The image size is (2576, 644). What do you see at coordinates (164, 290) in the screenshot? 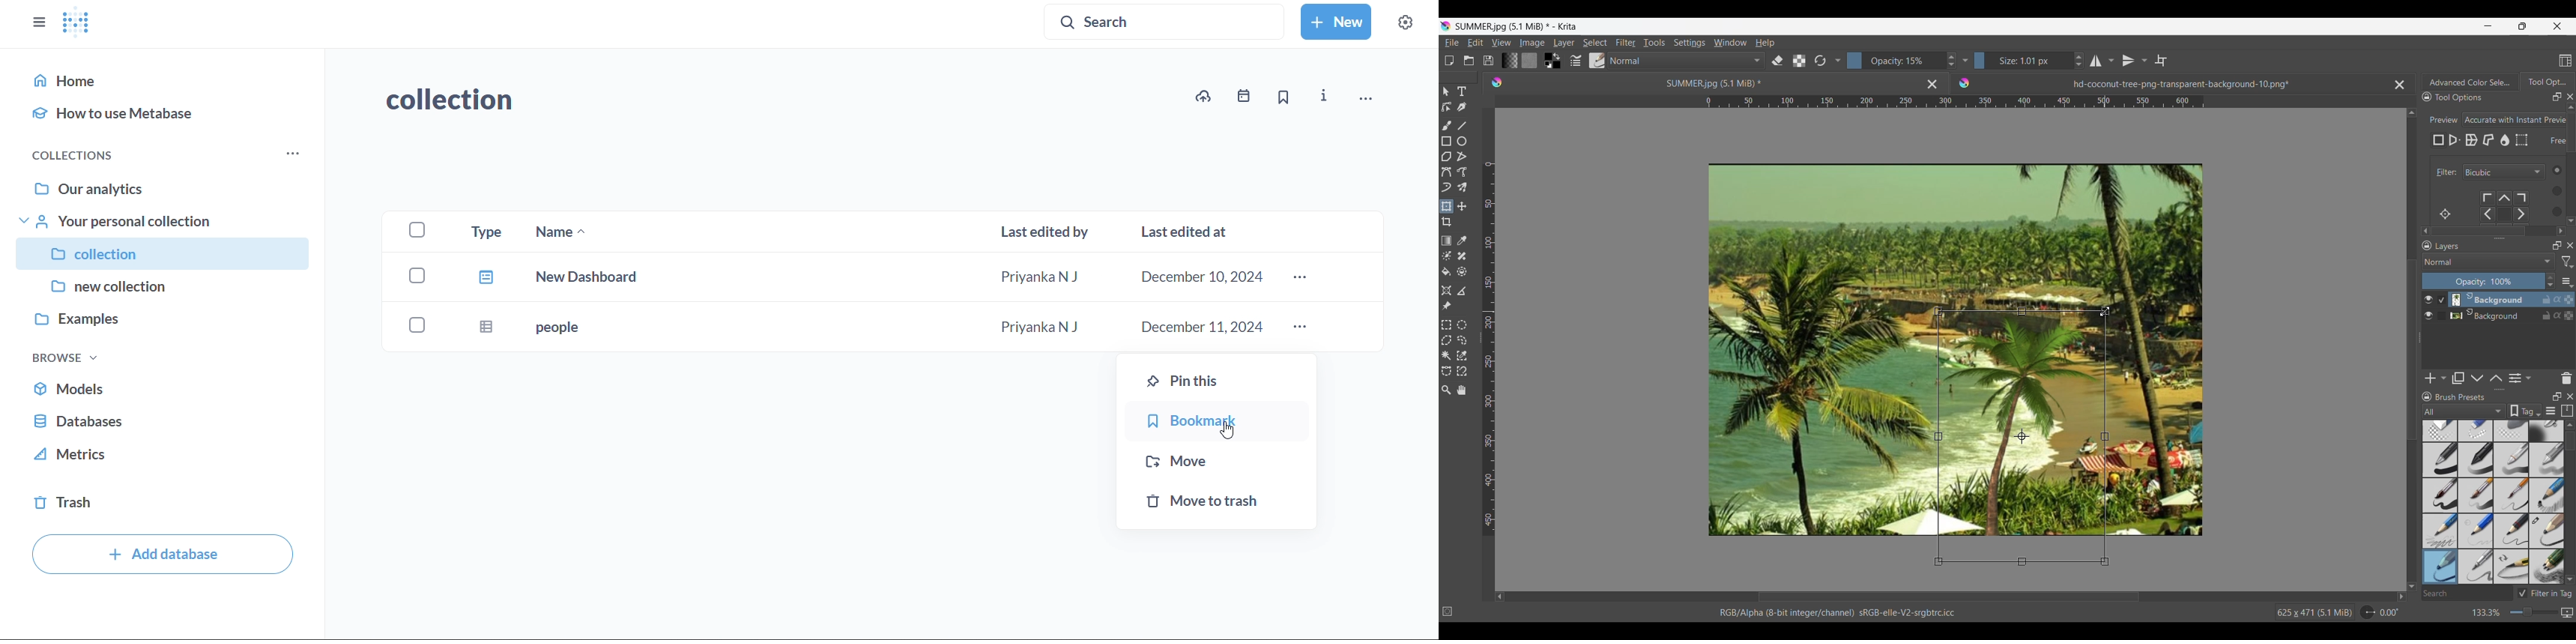
I see `new collection ` at bounding box center [164, 290].